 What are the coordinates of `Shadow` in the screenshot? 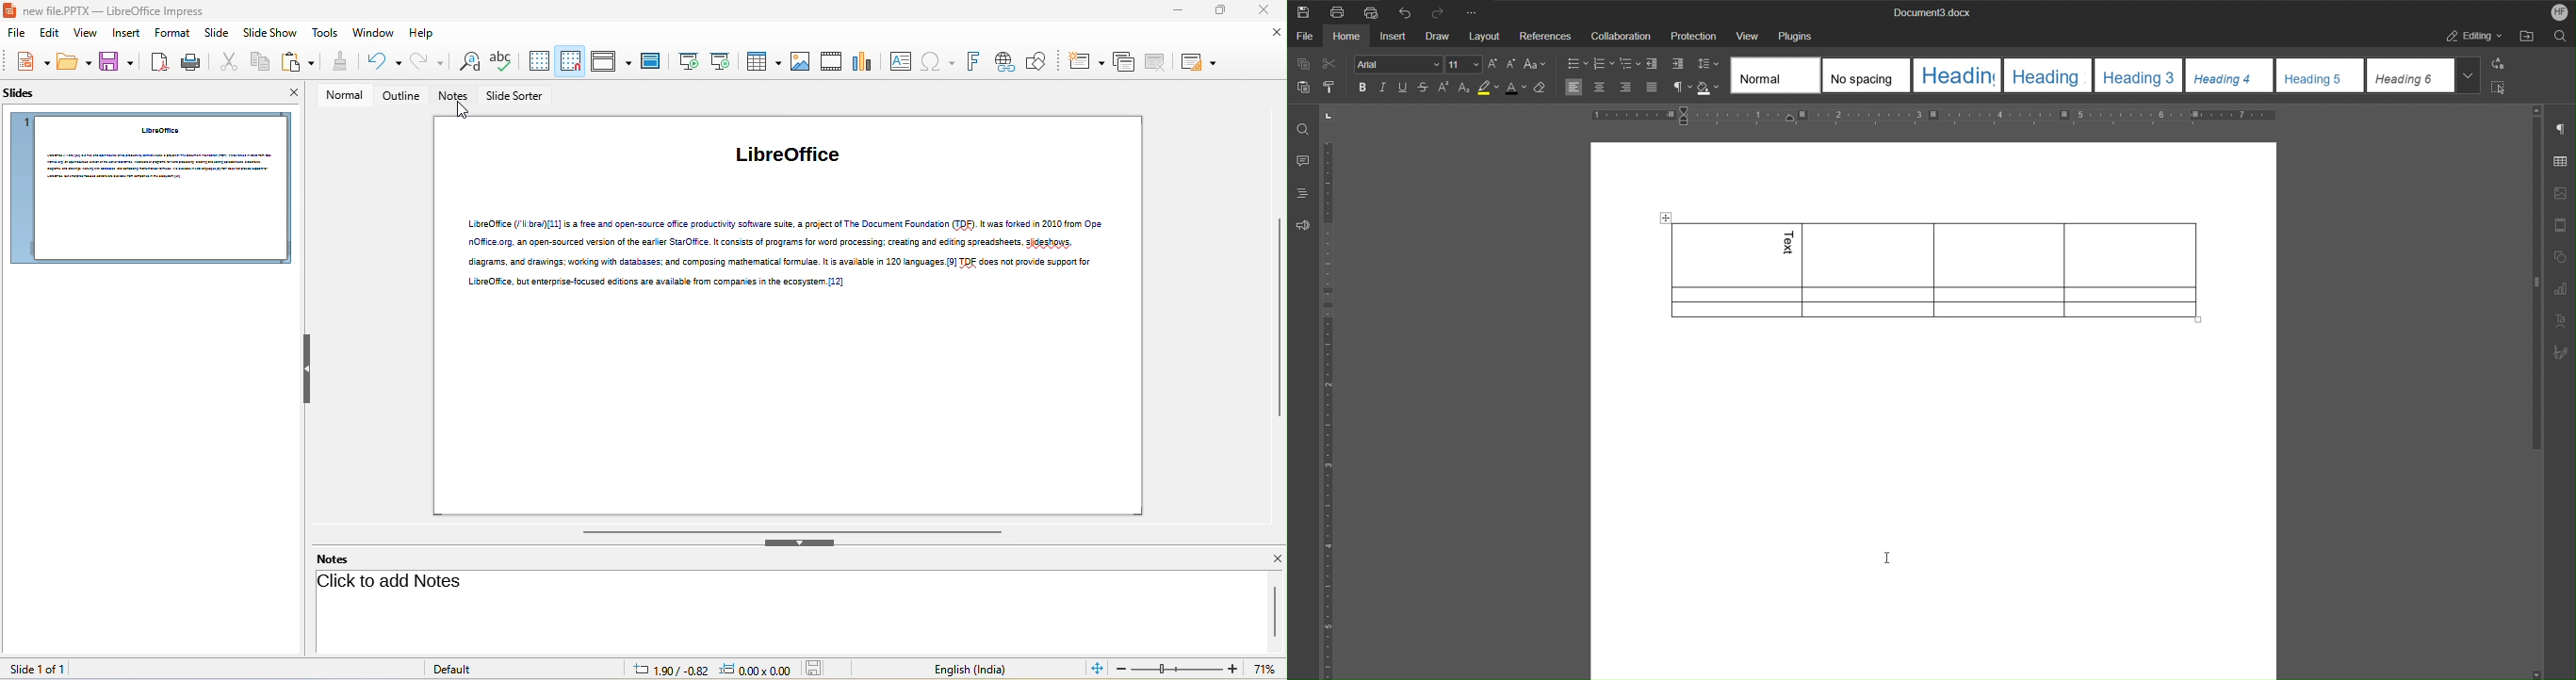 It's located at (1709, 87).